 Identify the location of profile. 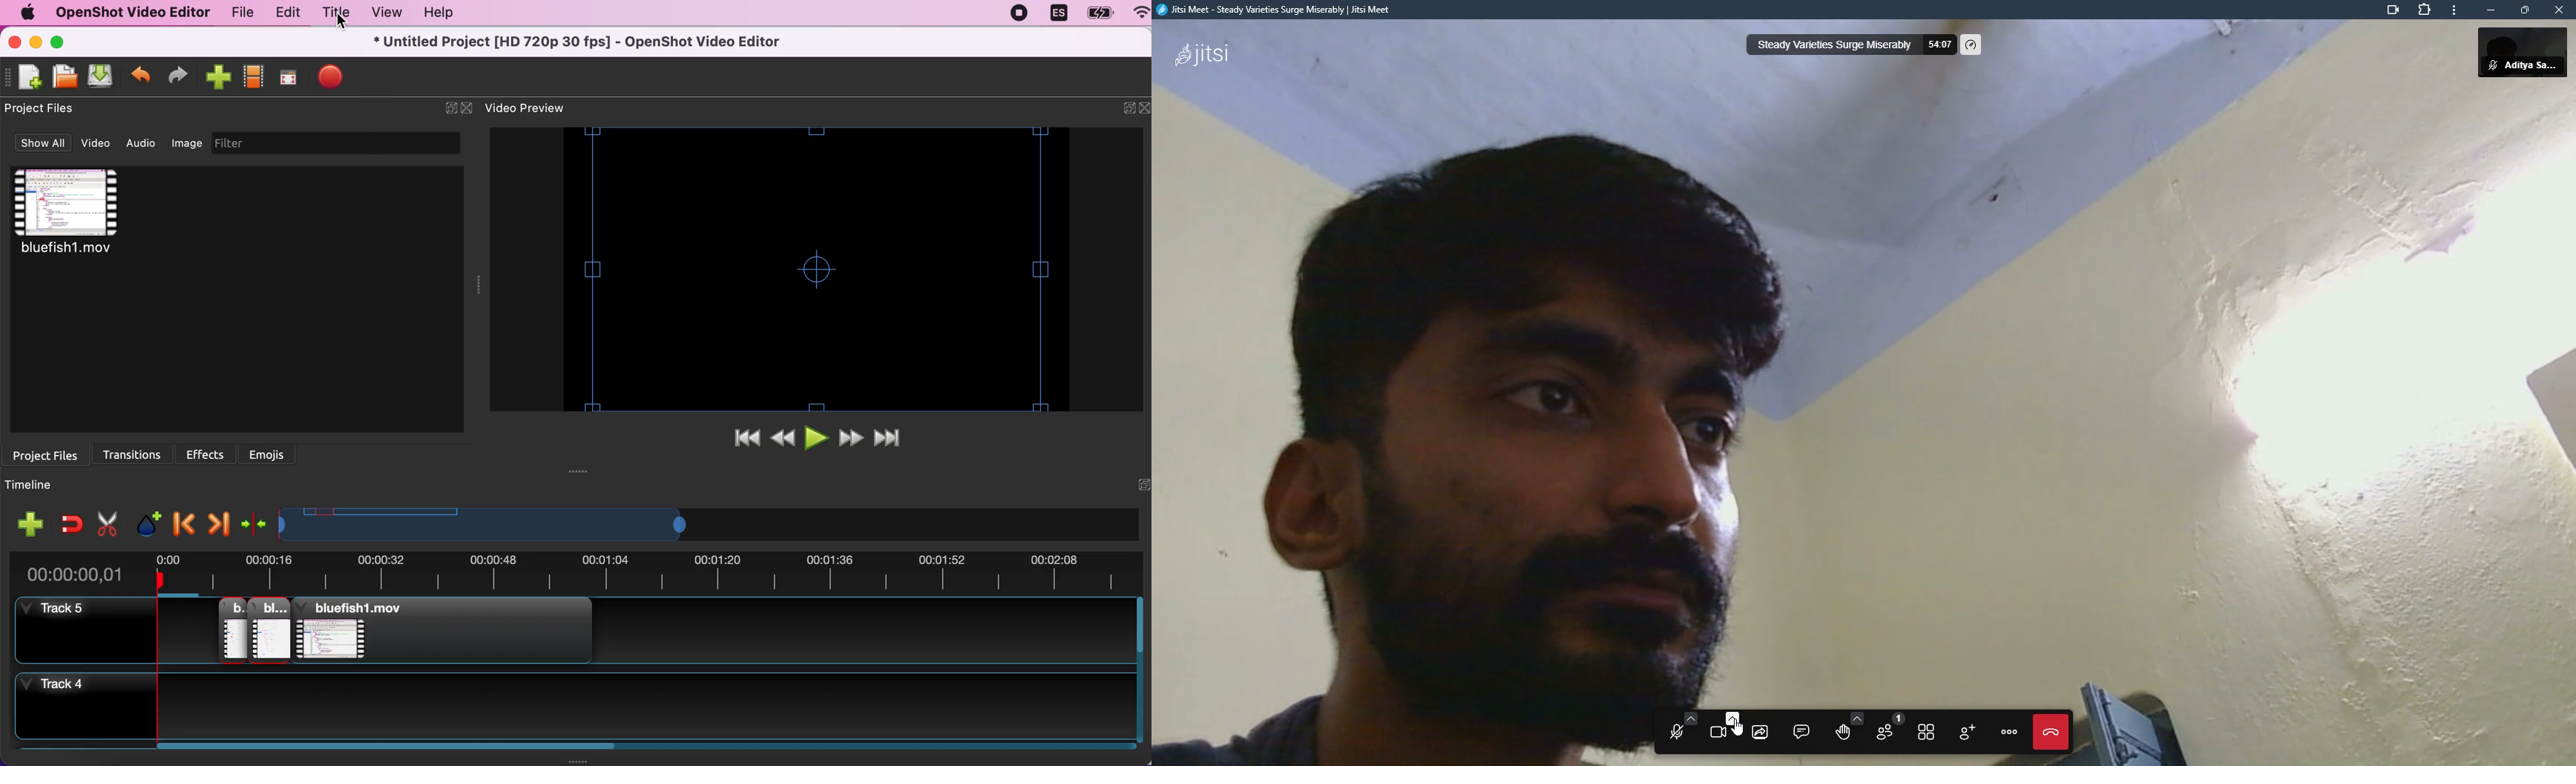
(2536, 52).